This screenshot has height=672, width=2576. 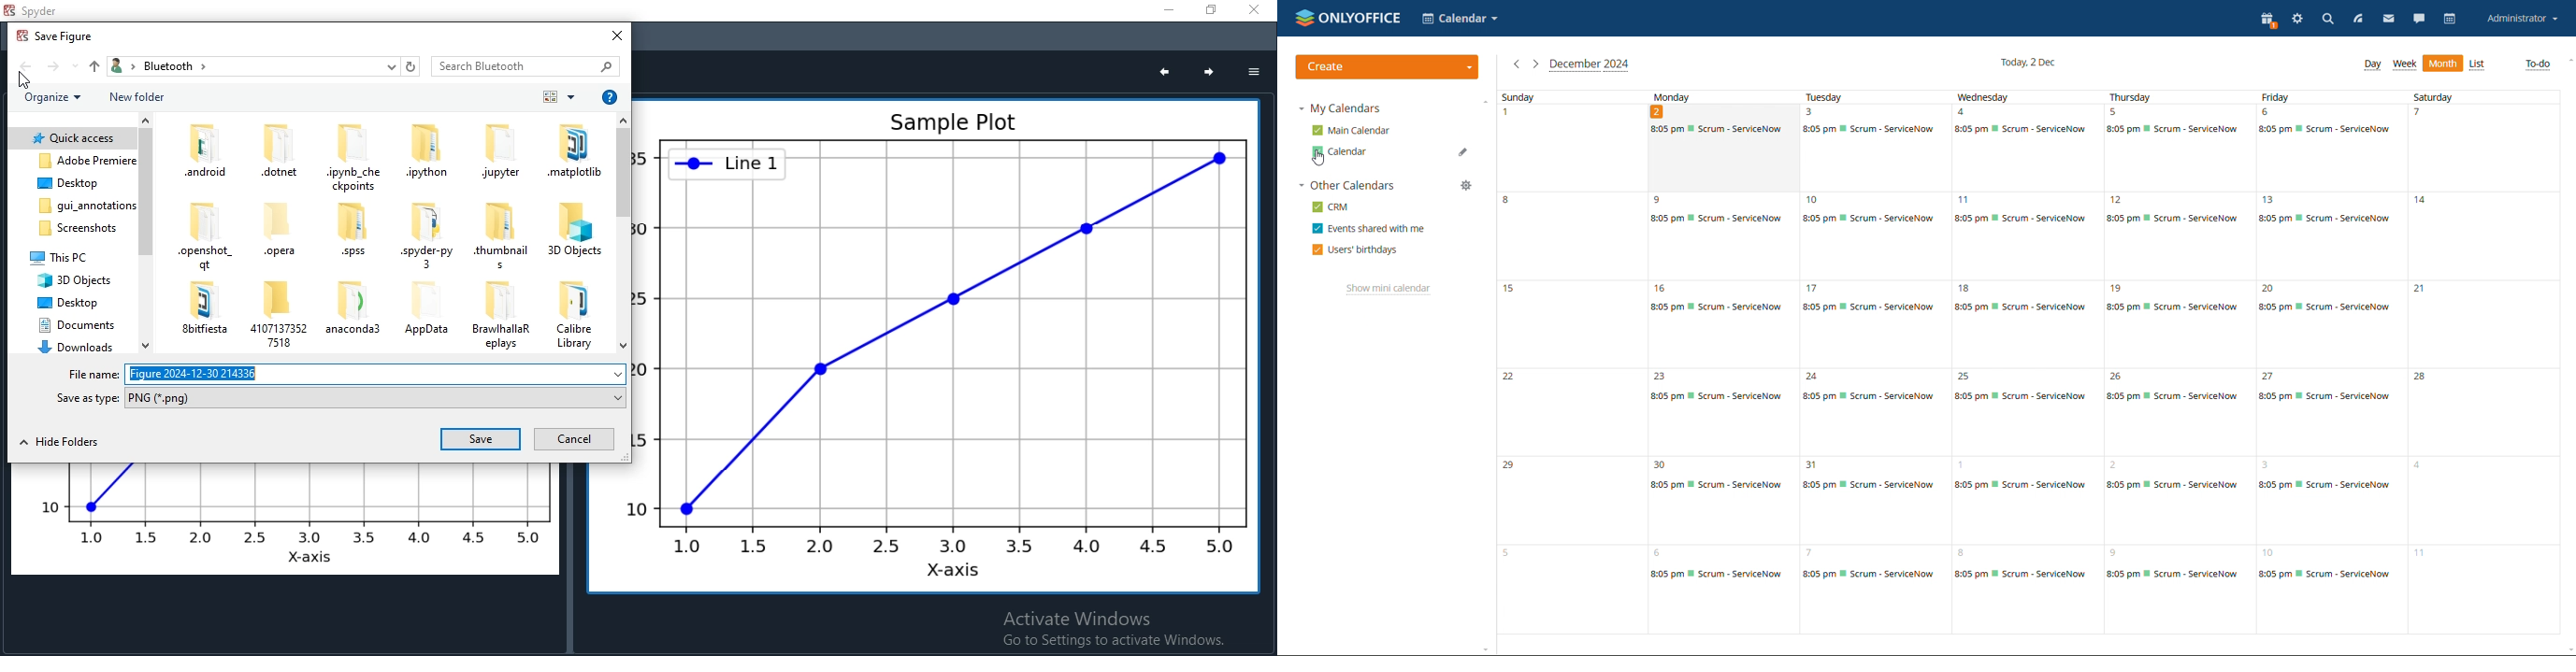 What do you see at coordinates (137, 95) in the screenshot?
I see `new folder` at bounding box center [137, 95].